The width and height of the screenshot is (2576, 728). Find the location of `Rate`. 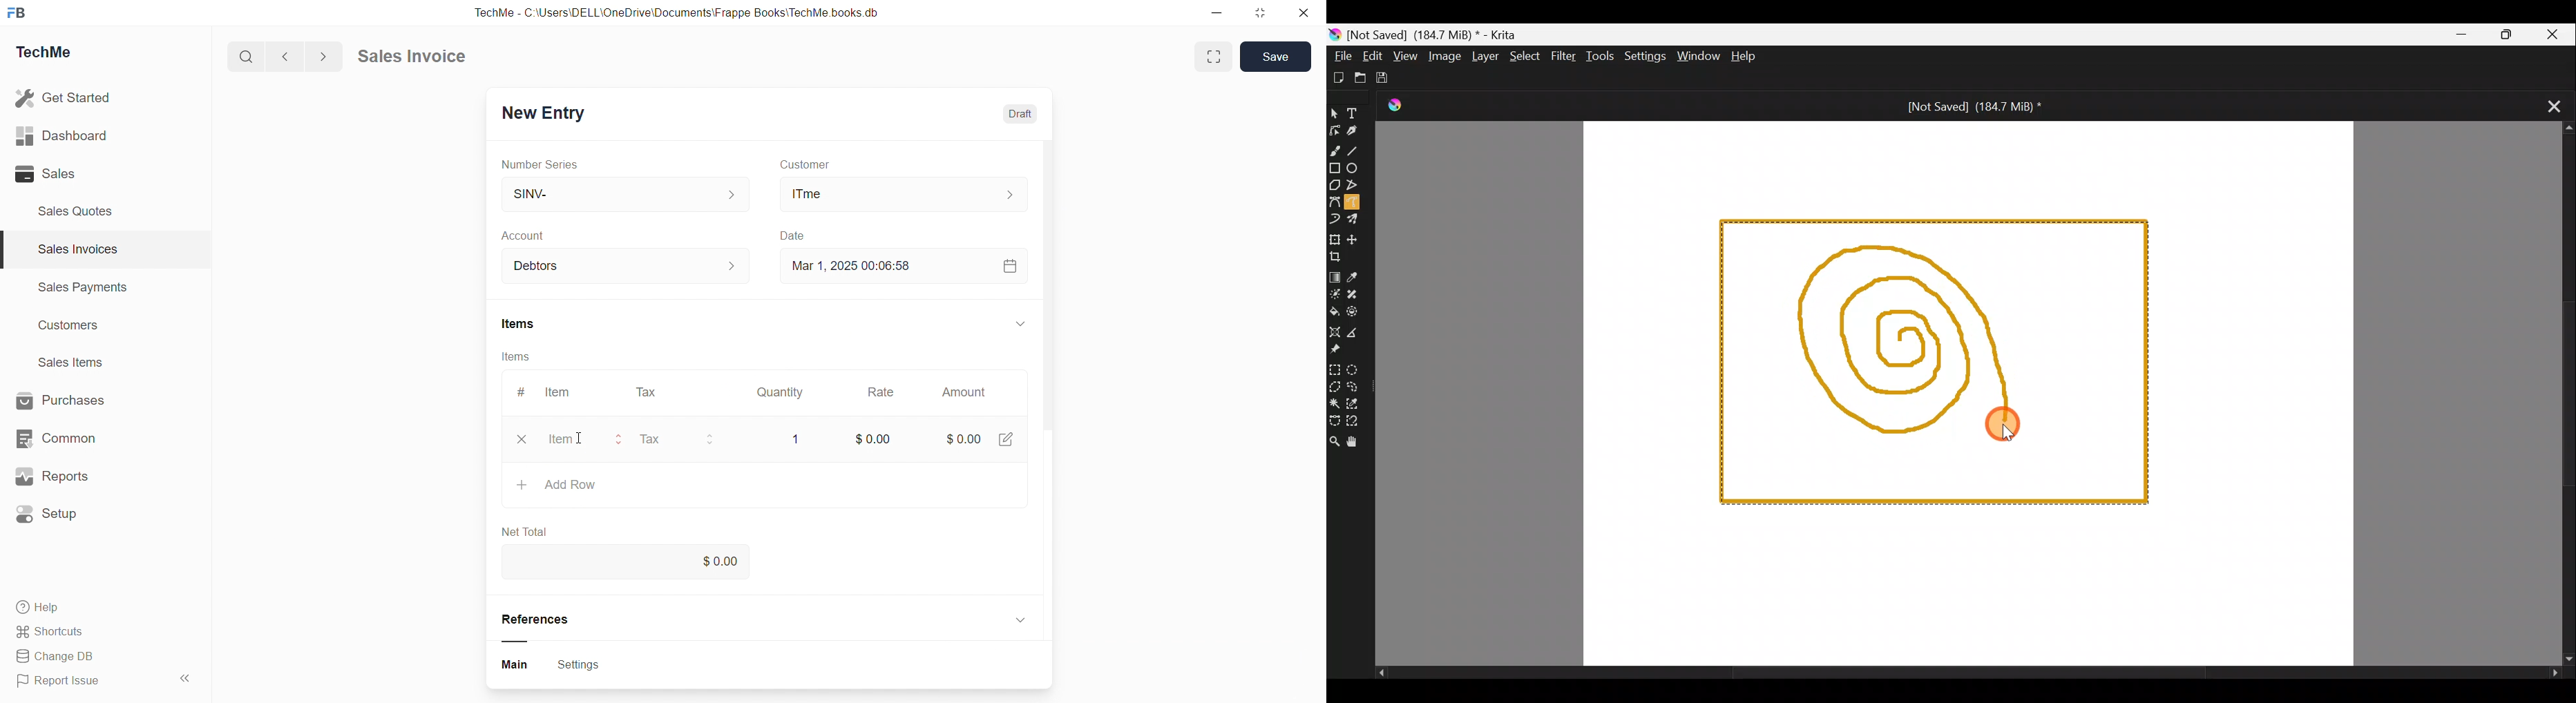

Rate is located at coordinates (884, 394).